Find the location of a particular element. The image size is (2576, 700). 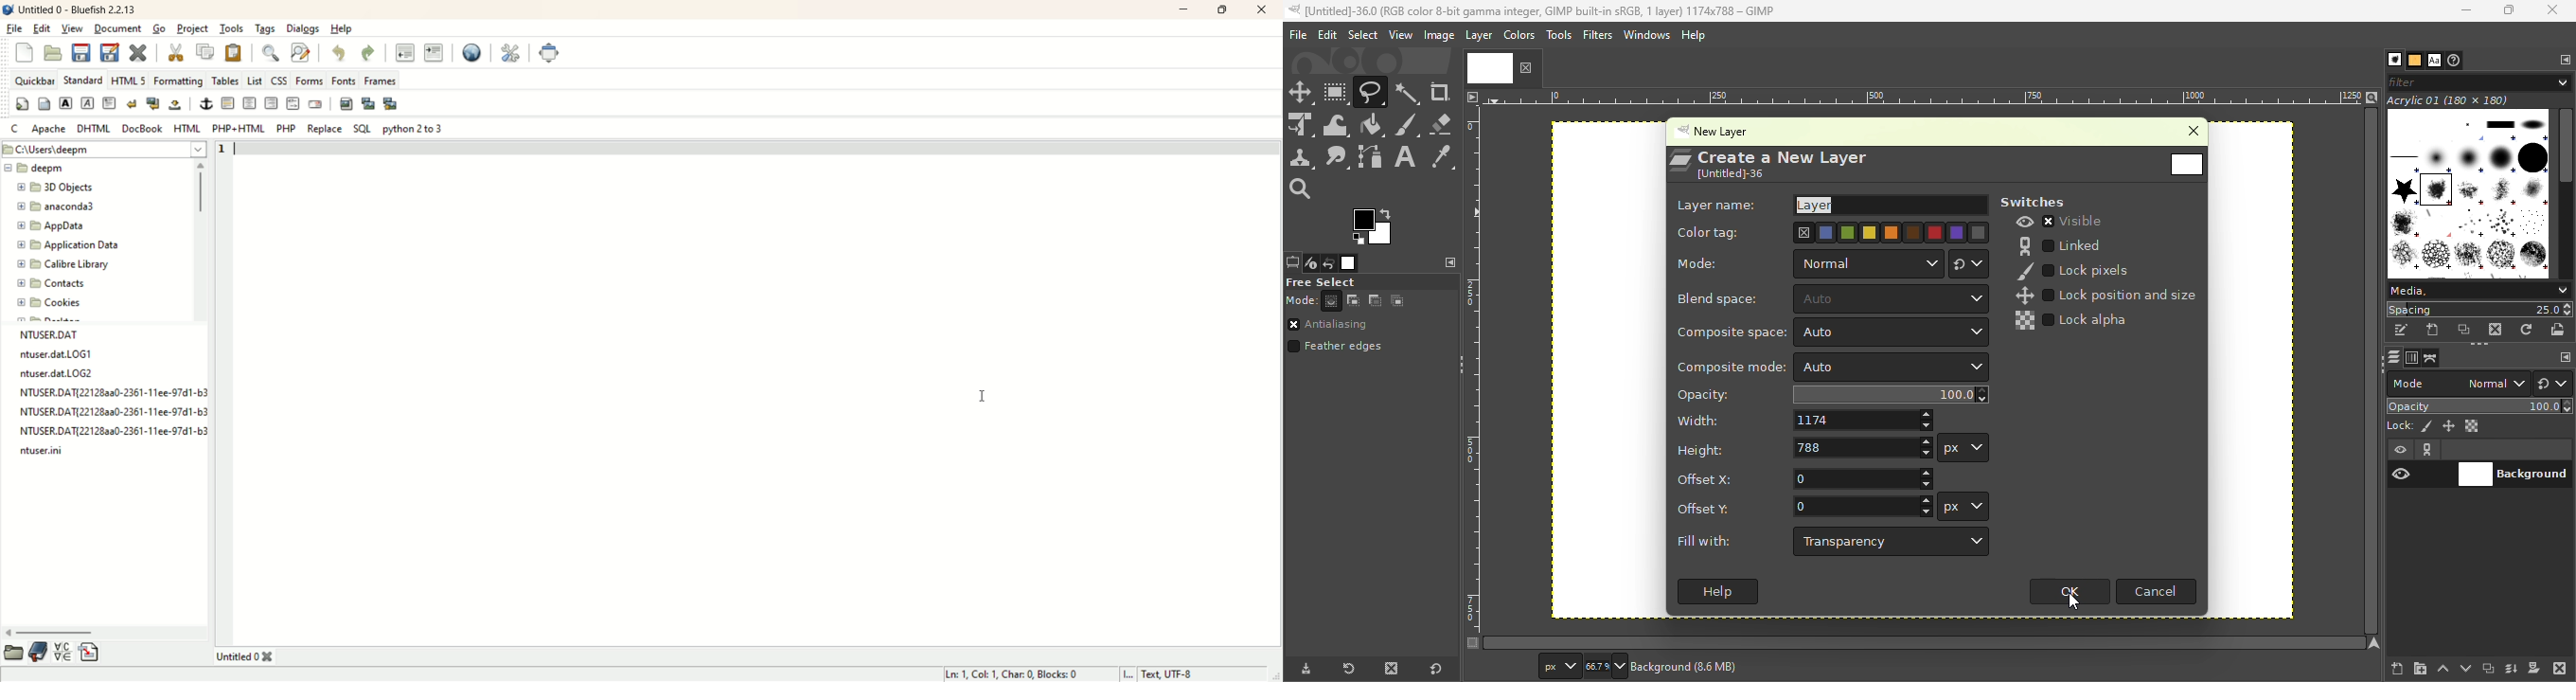

Lock pixels is located at coordinates (2409, 425).